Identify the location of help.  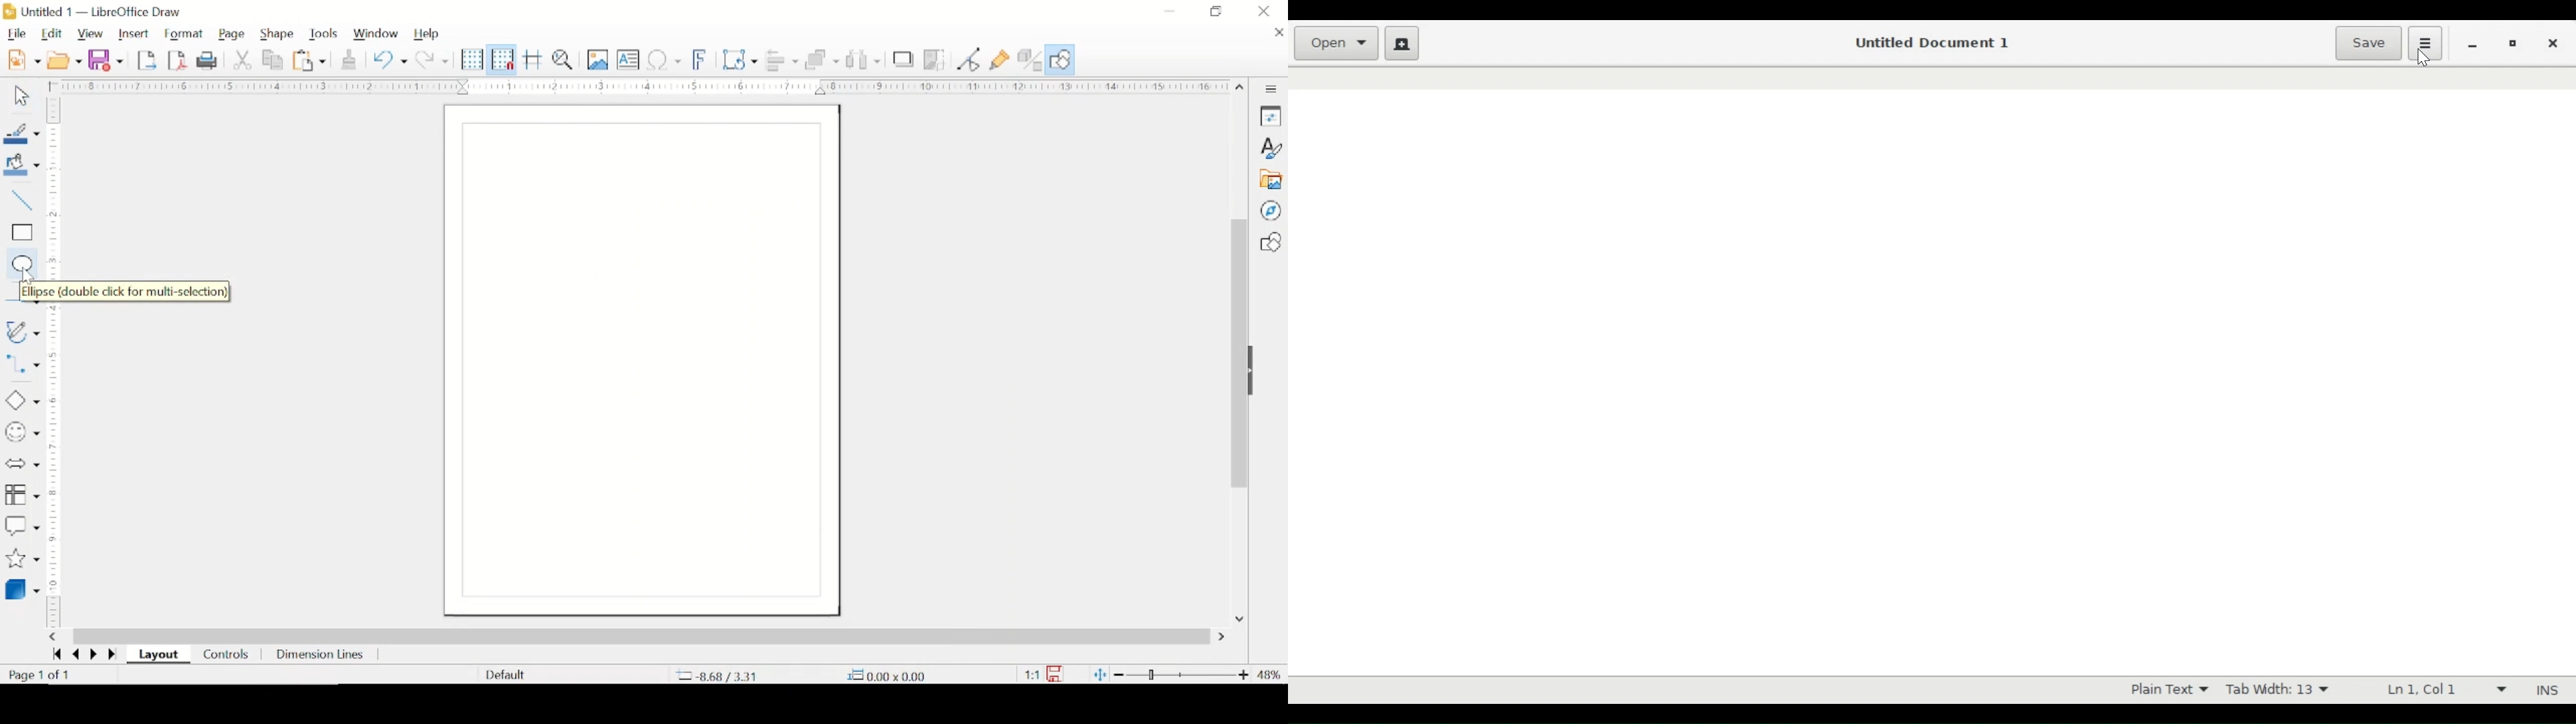
(427, 35).